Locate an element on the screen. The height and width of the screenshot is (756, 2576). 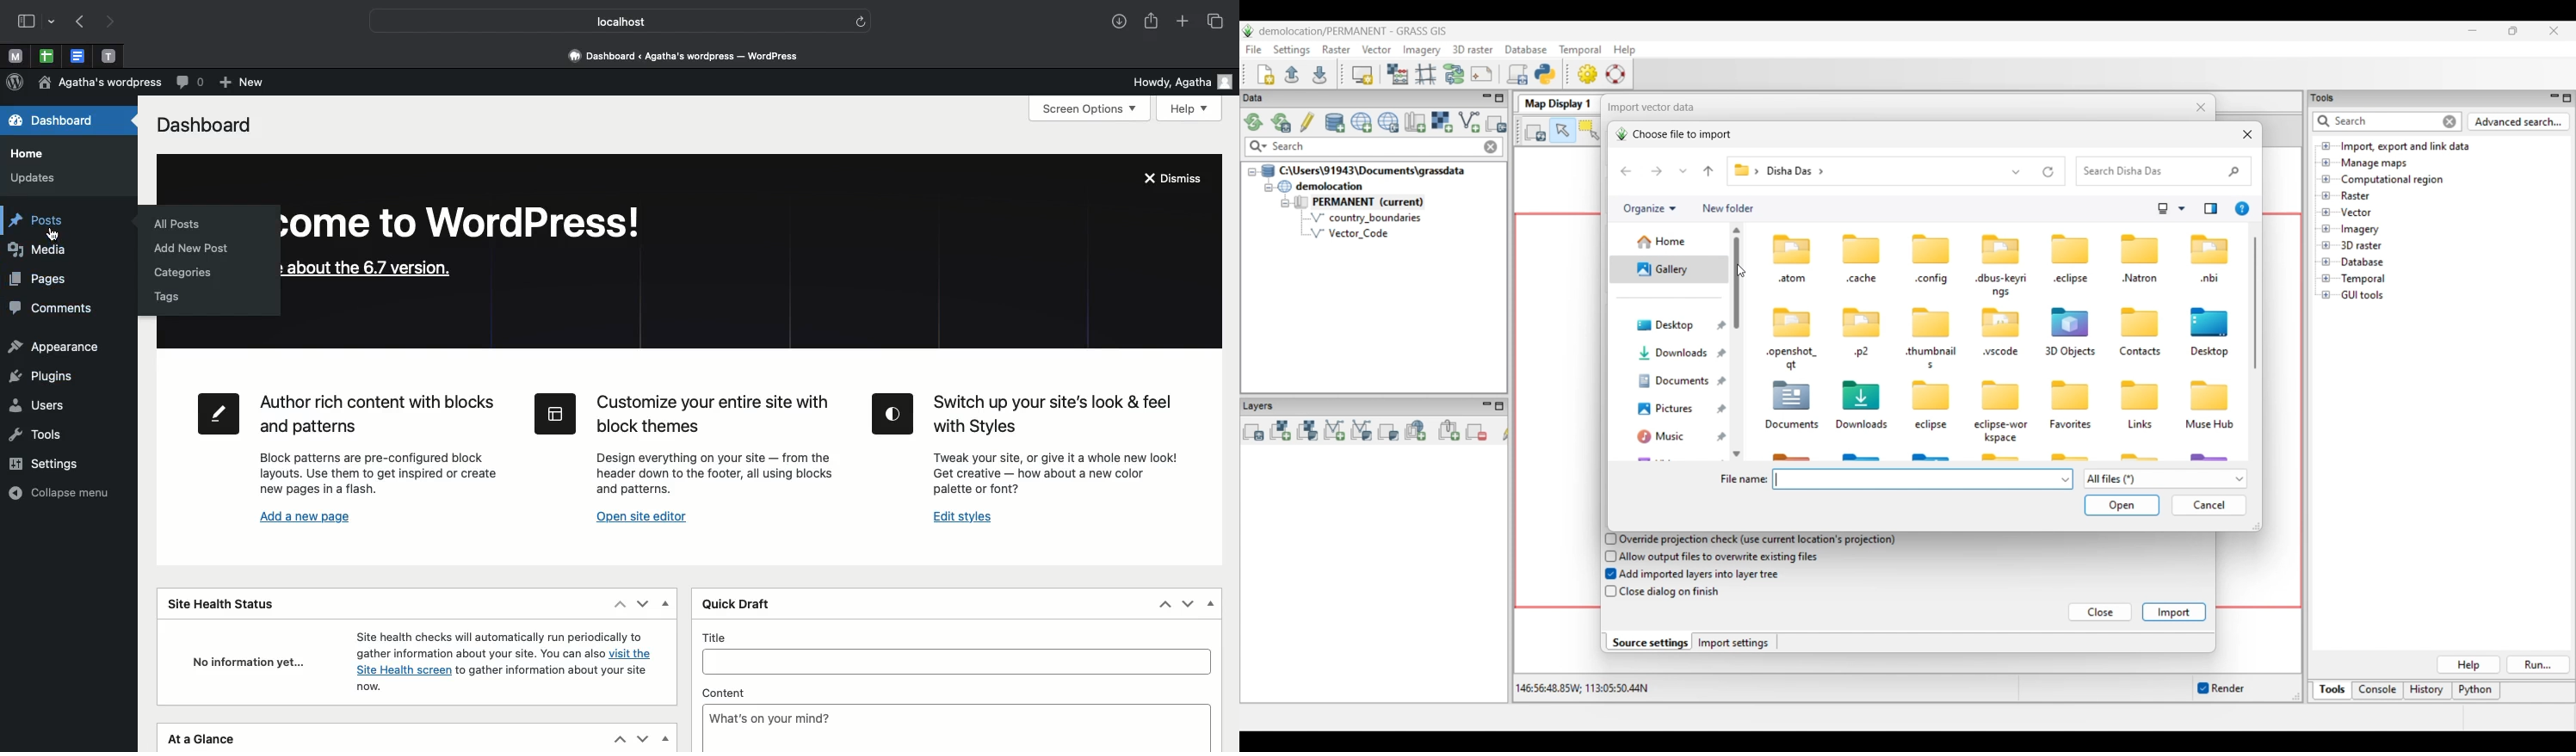
Updates is located at coordinates (36, 180).